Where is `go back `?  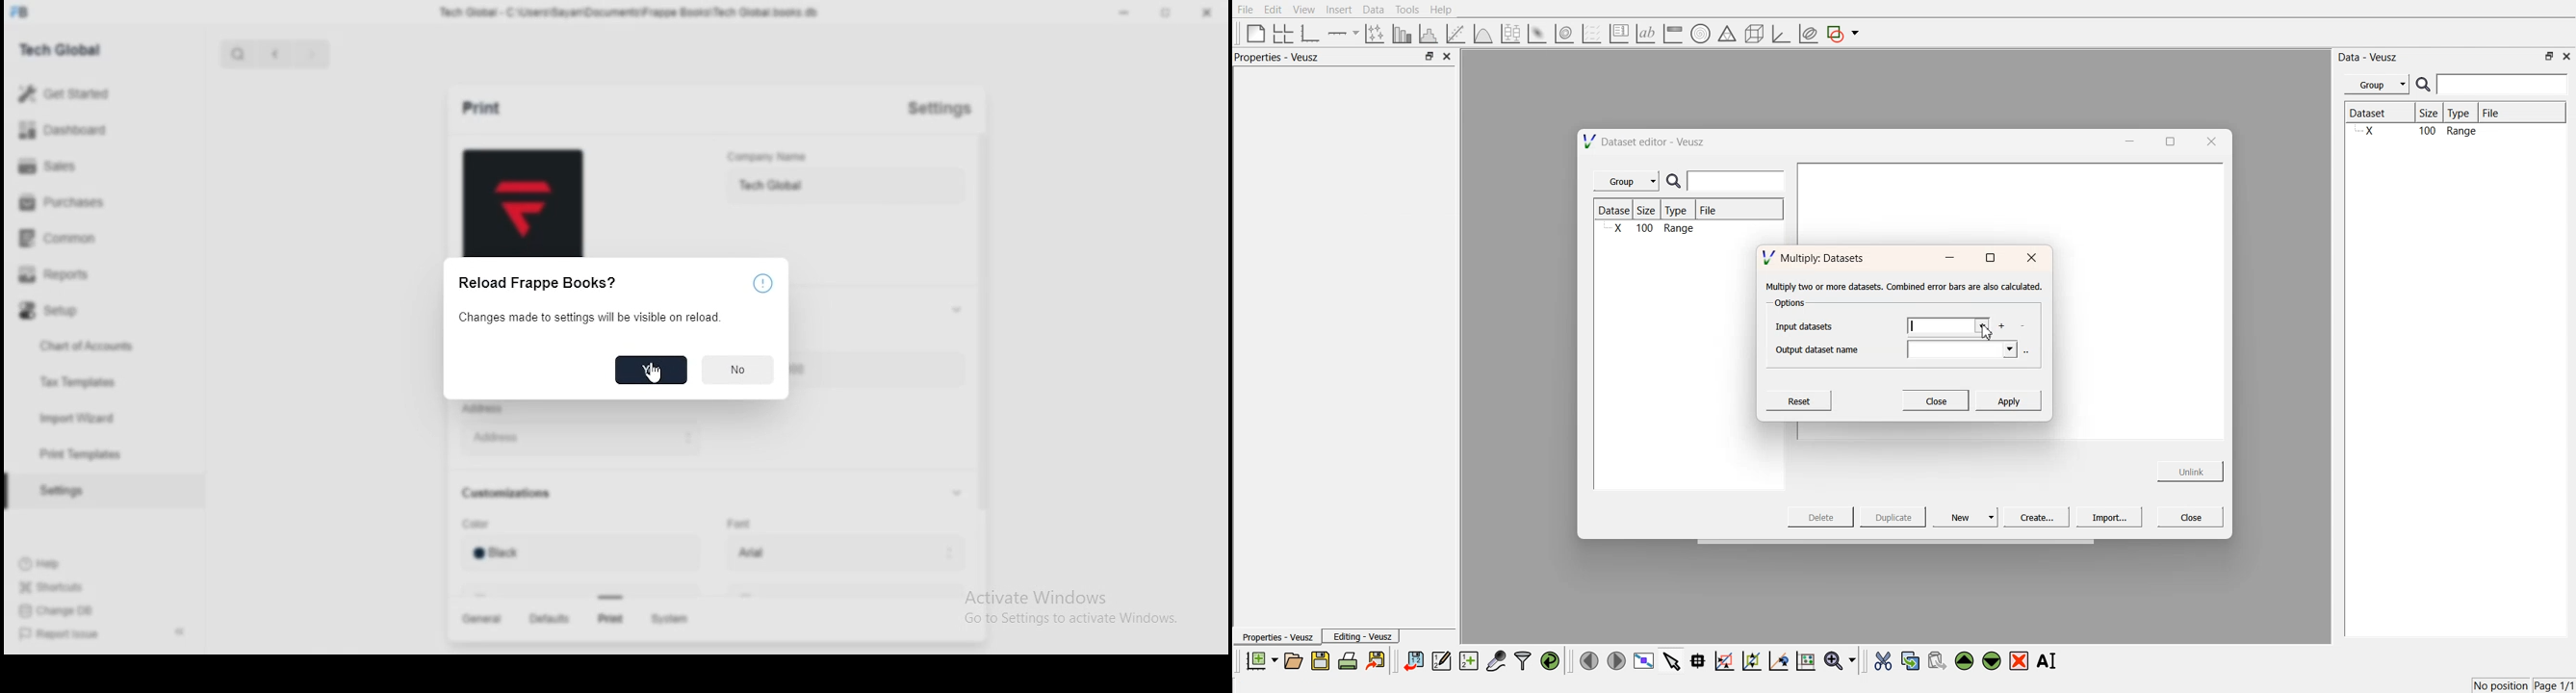
go back  is located at coordinates (276, 55).